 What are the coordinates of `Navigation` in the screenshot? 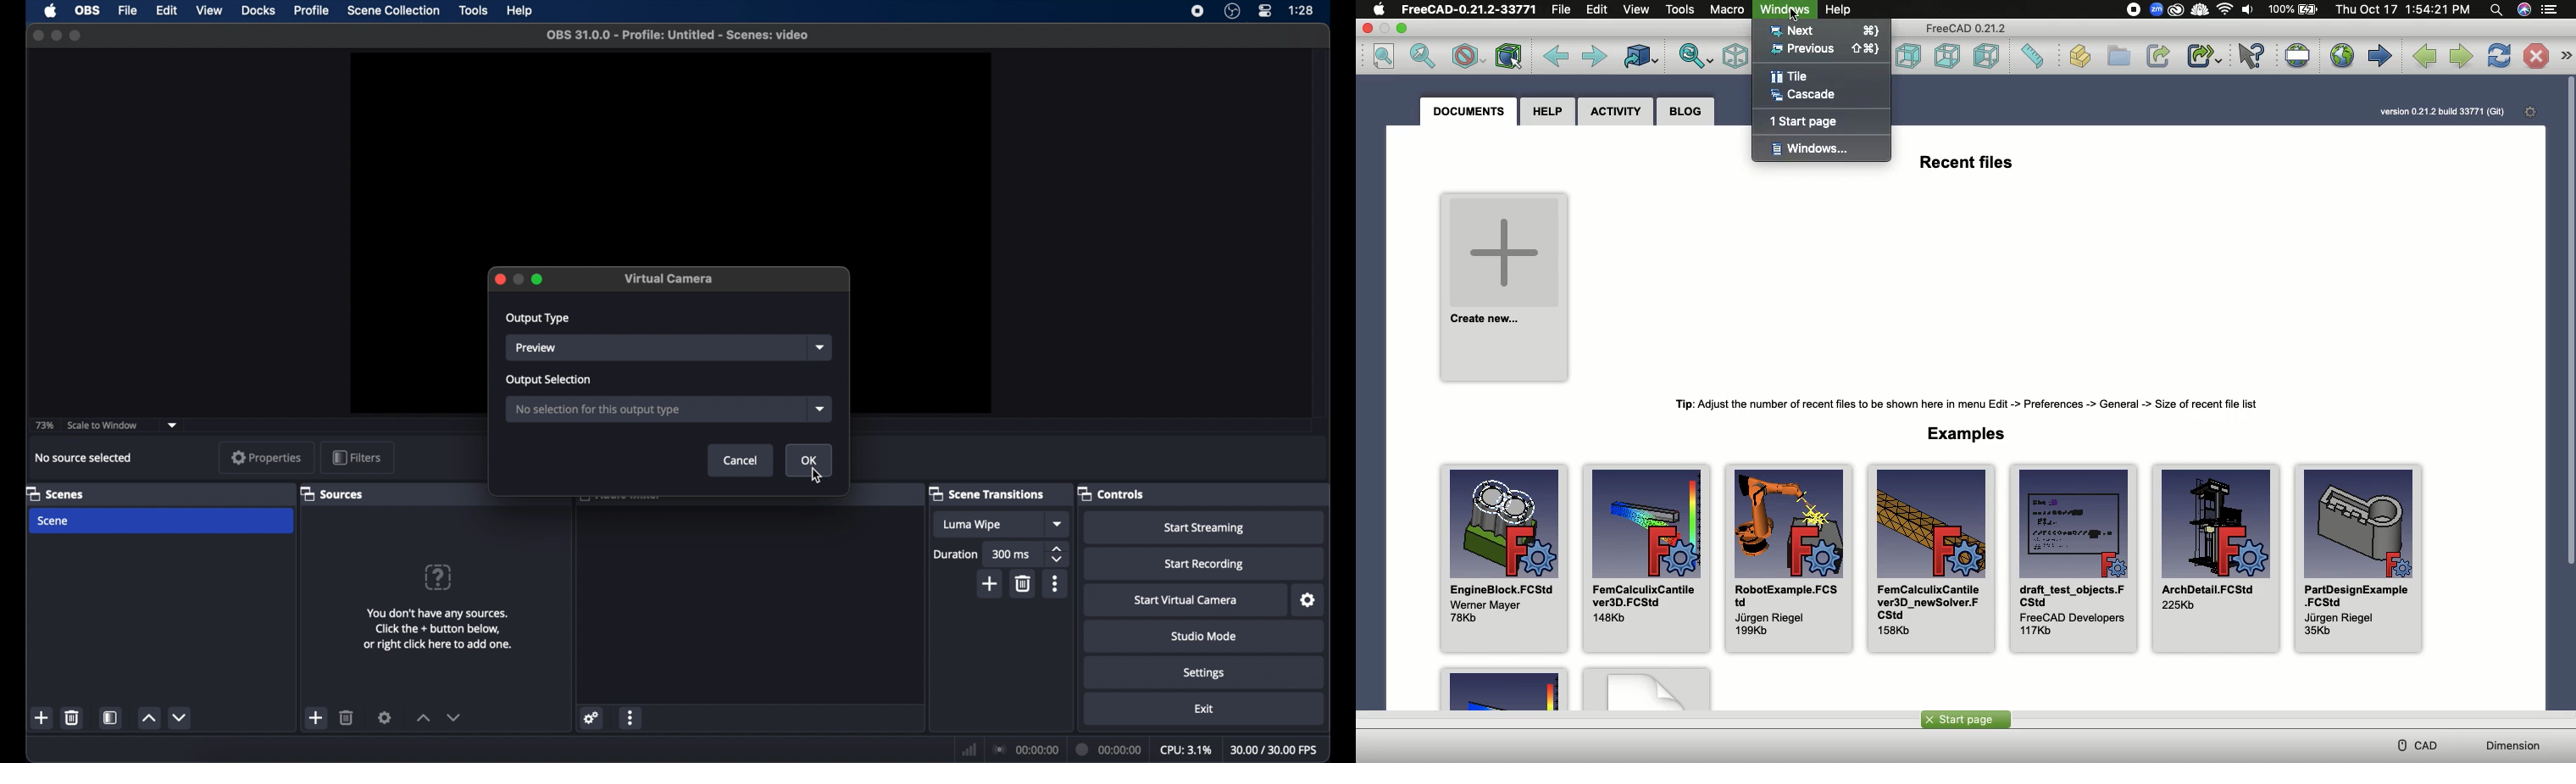 It's located at (2566, 56).